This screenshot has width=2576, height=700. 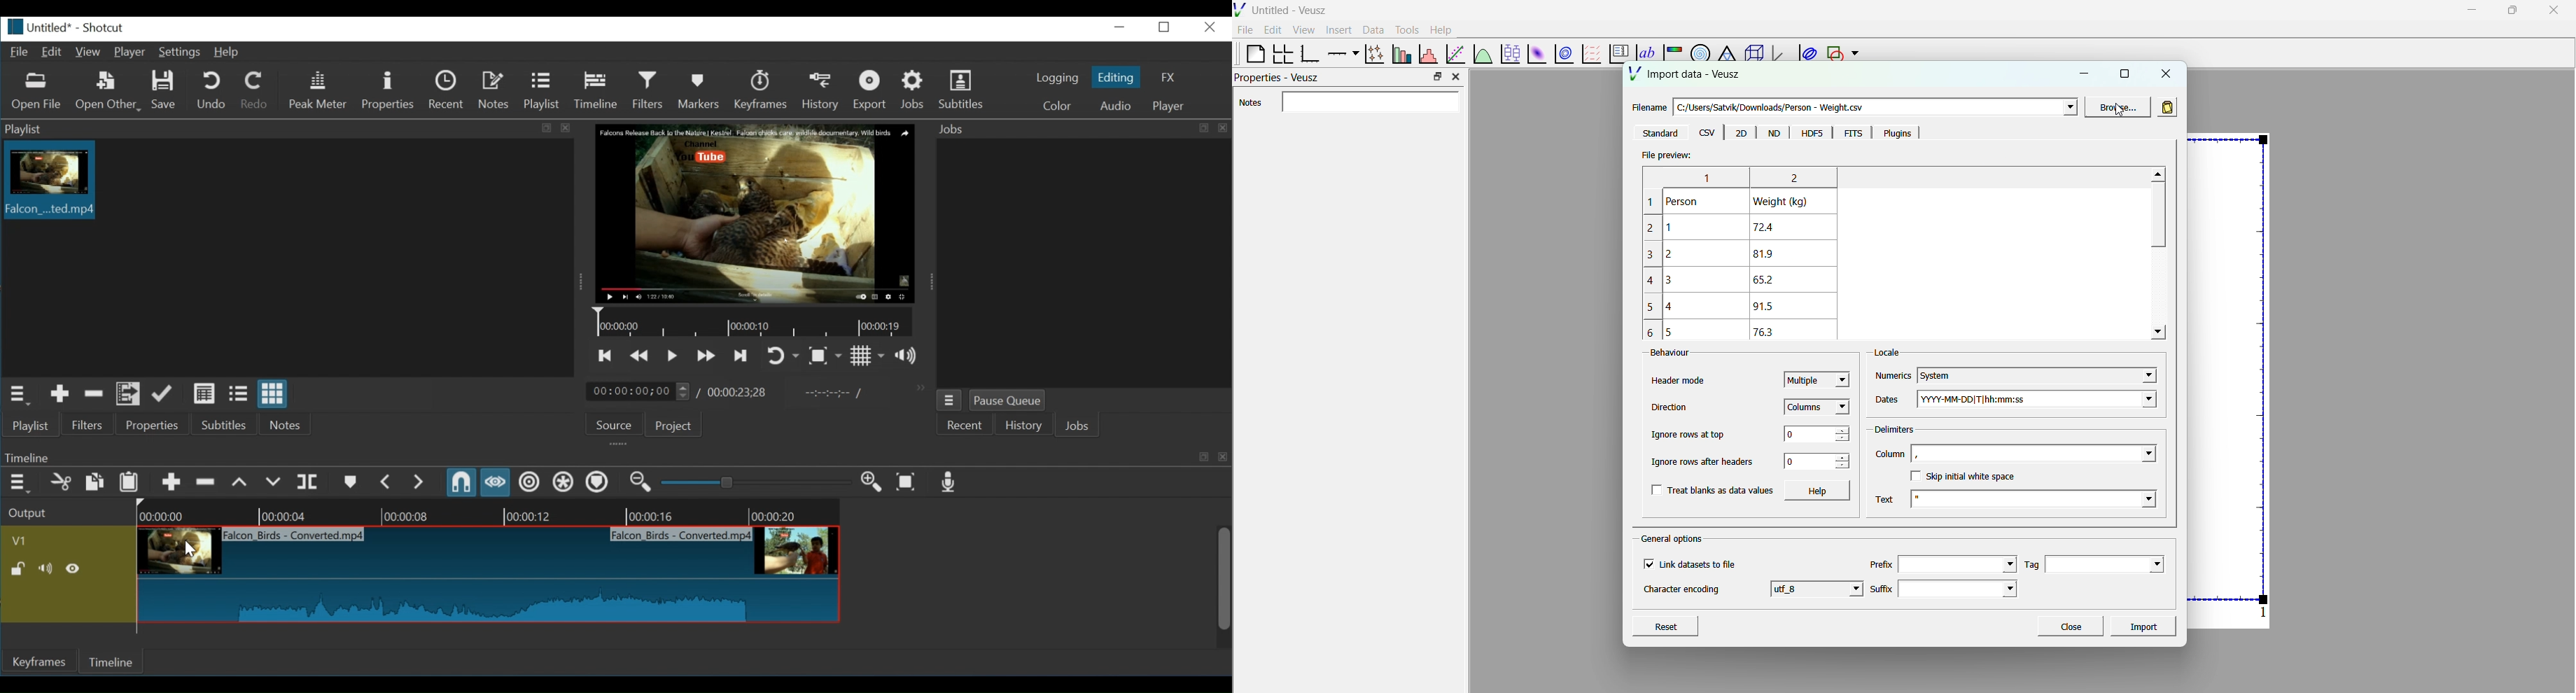 What do you see at coordinates (1057, 105) in the screenshot?
I see `Color` at bounding box center [1057, 105].